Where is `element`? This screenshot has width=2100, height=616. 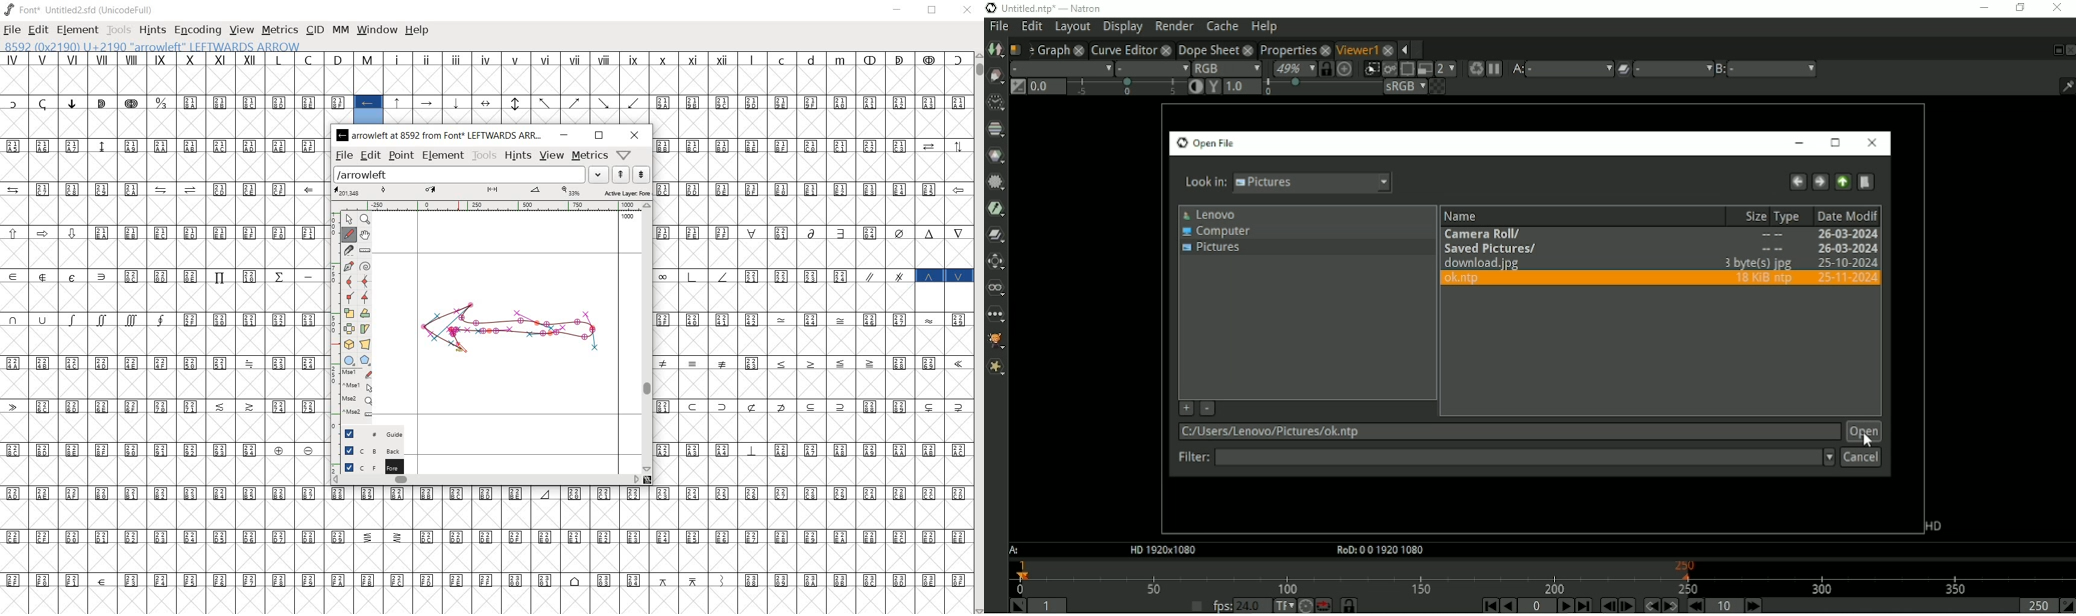 element is located at coordinates (443, 155).